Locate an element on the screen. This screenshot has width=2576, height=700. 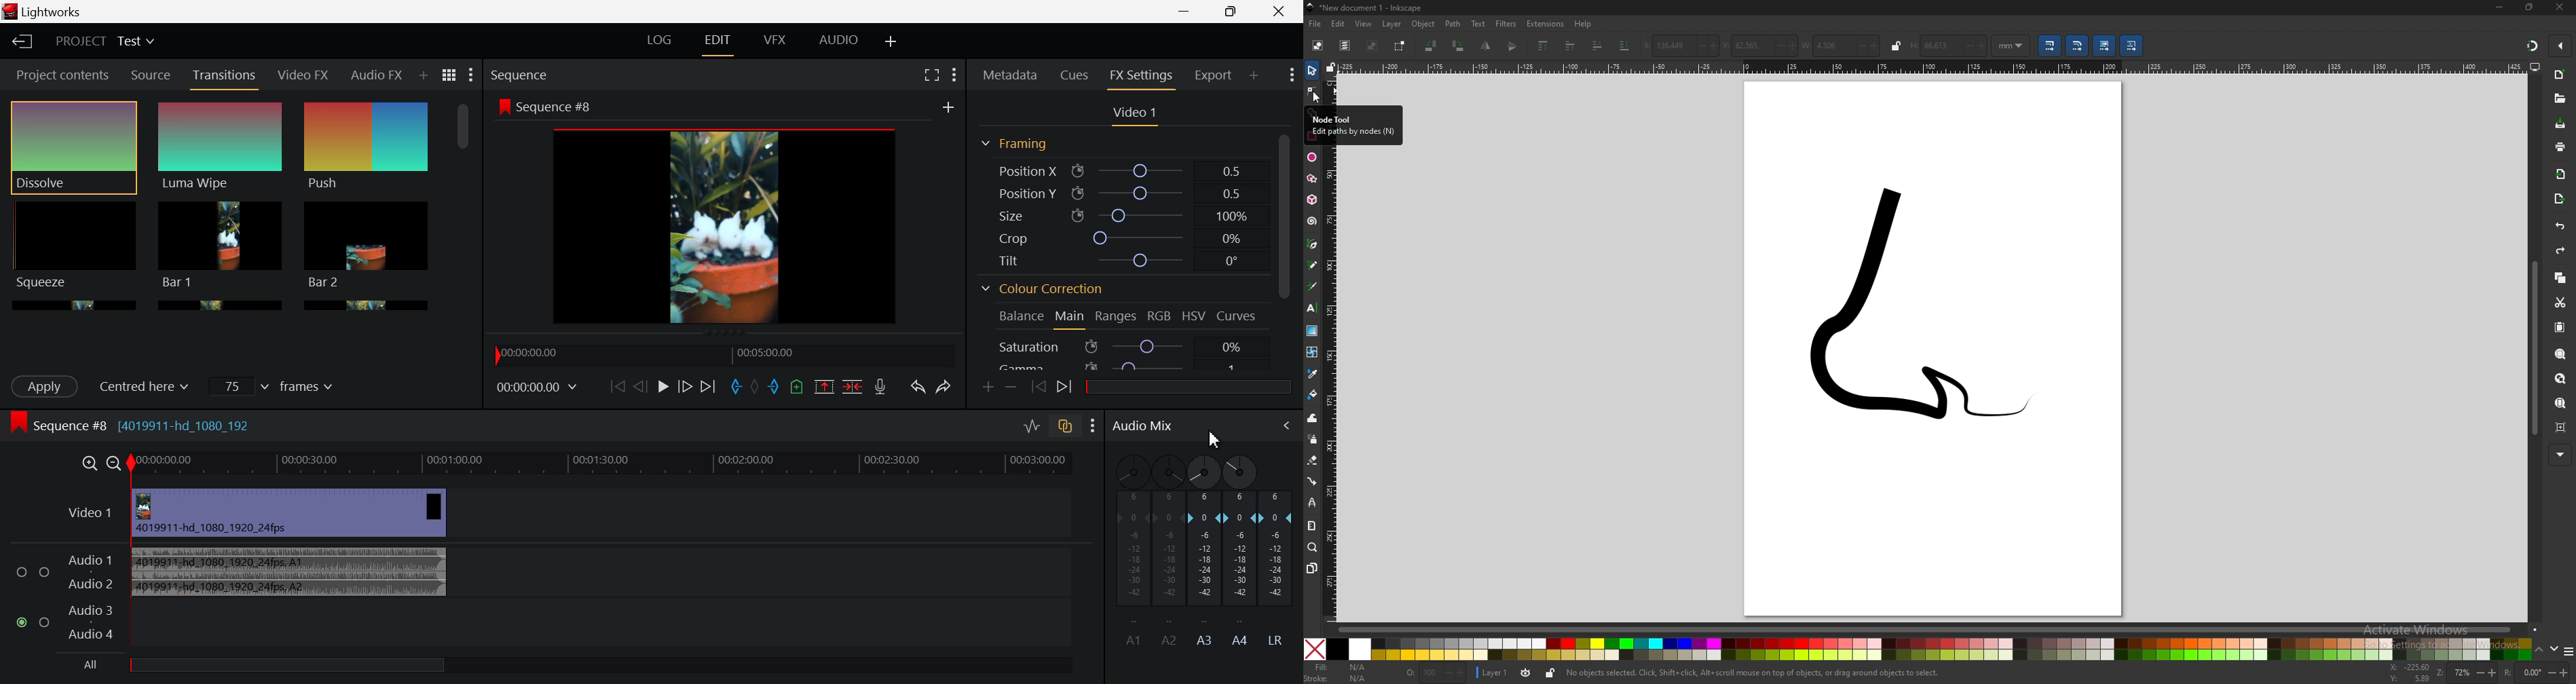
edit is located at coordinates (1338, 24).